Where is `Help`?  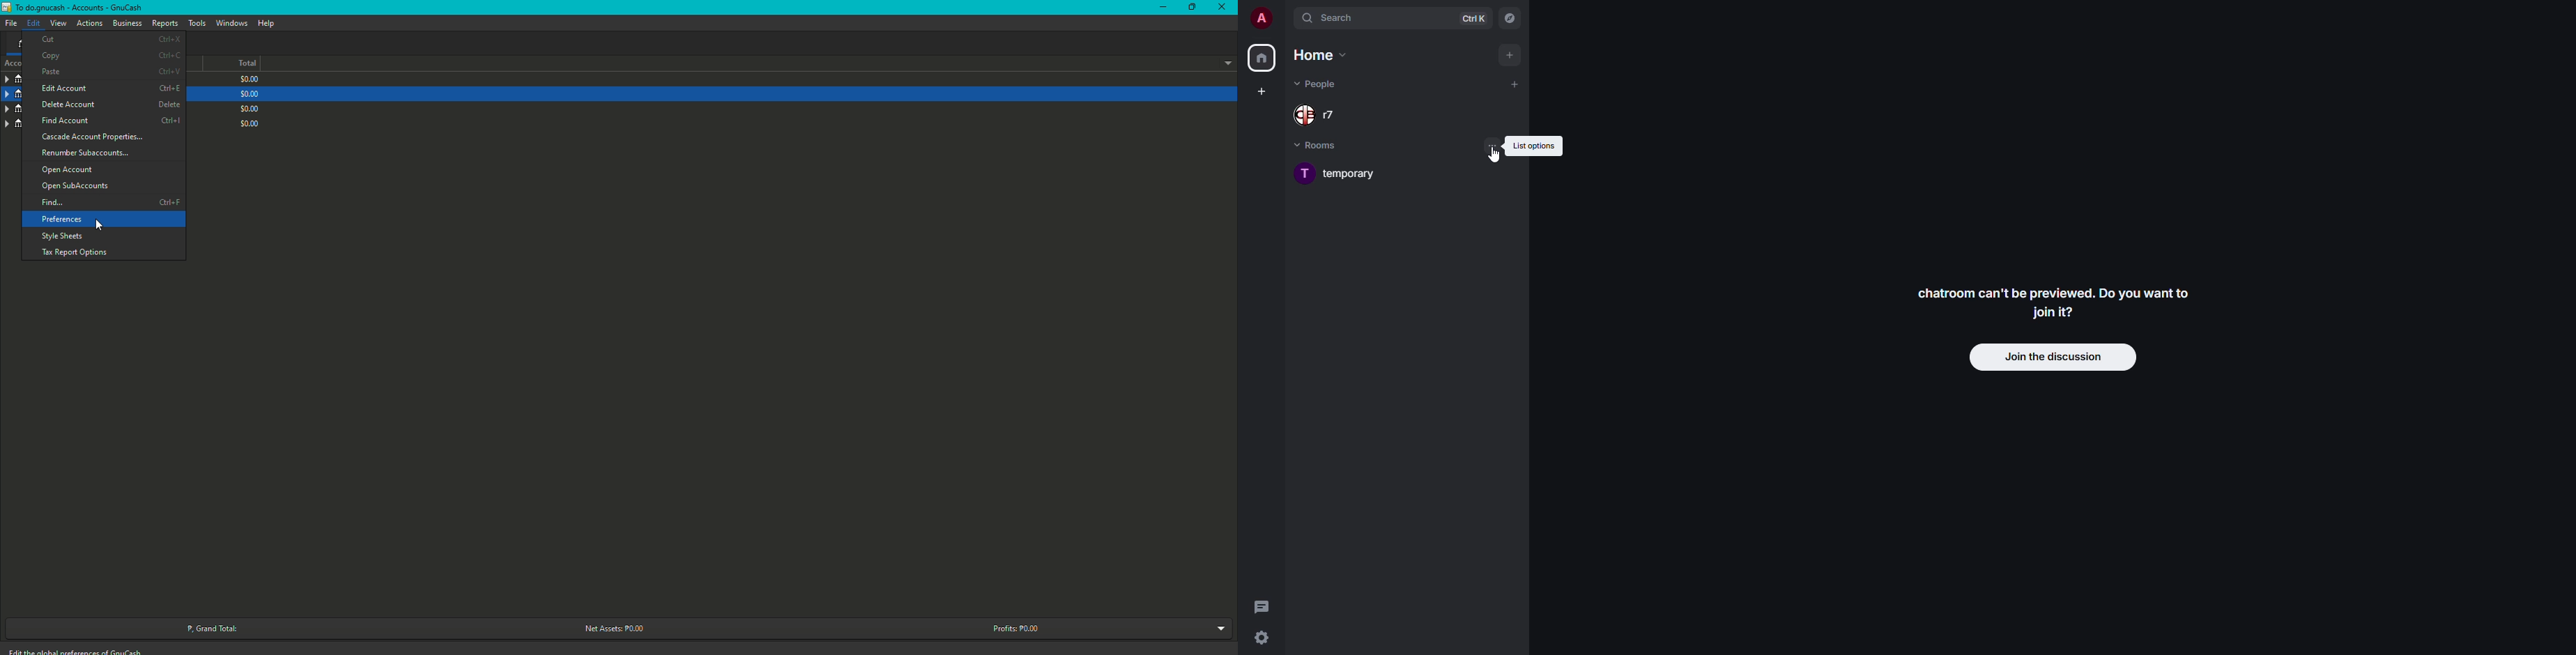
Help is located at coordinates (266, 23).